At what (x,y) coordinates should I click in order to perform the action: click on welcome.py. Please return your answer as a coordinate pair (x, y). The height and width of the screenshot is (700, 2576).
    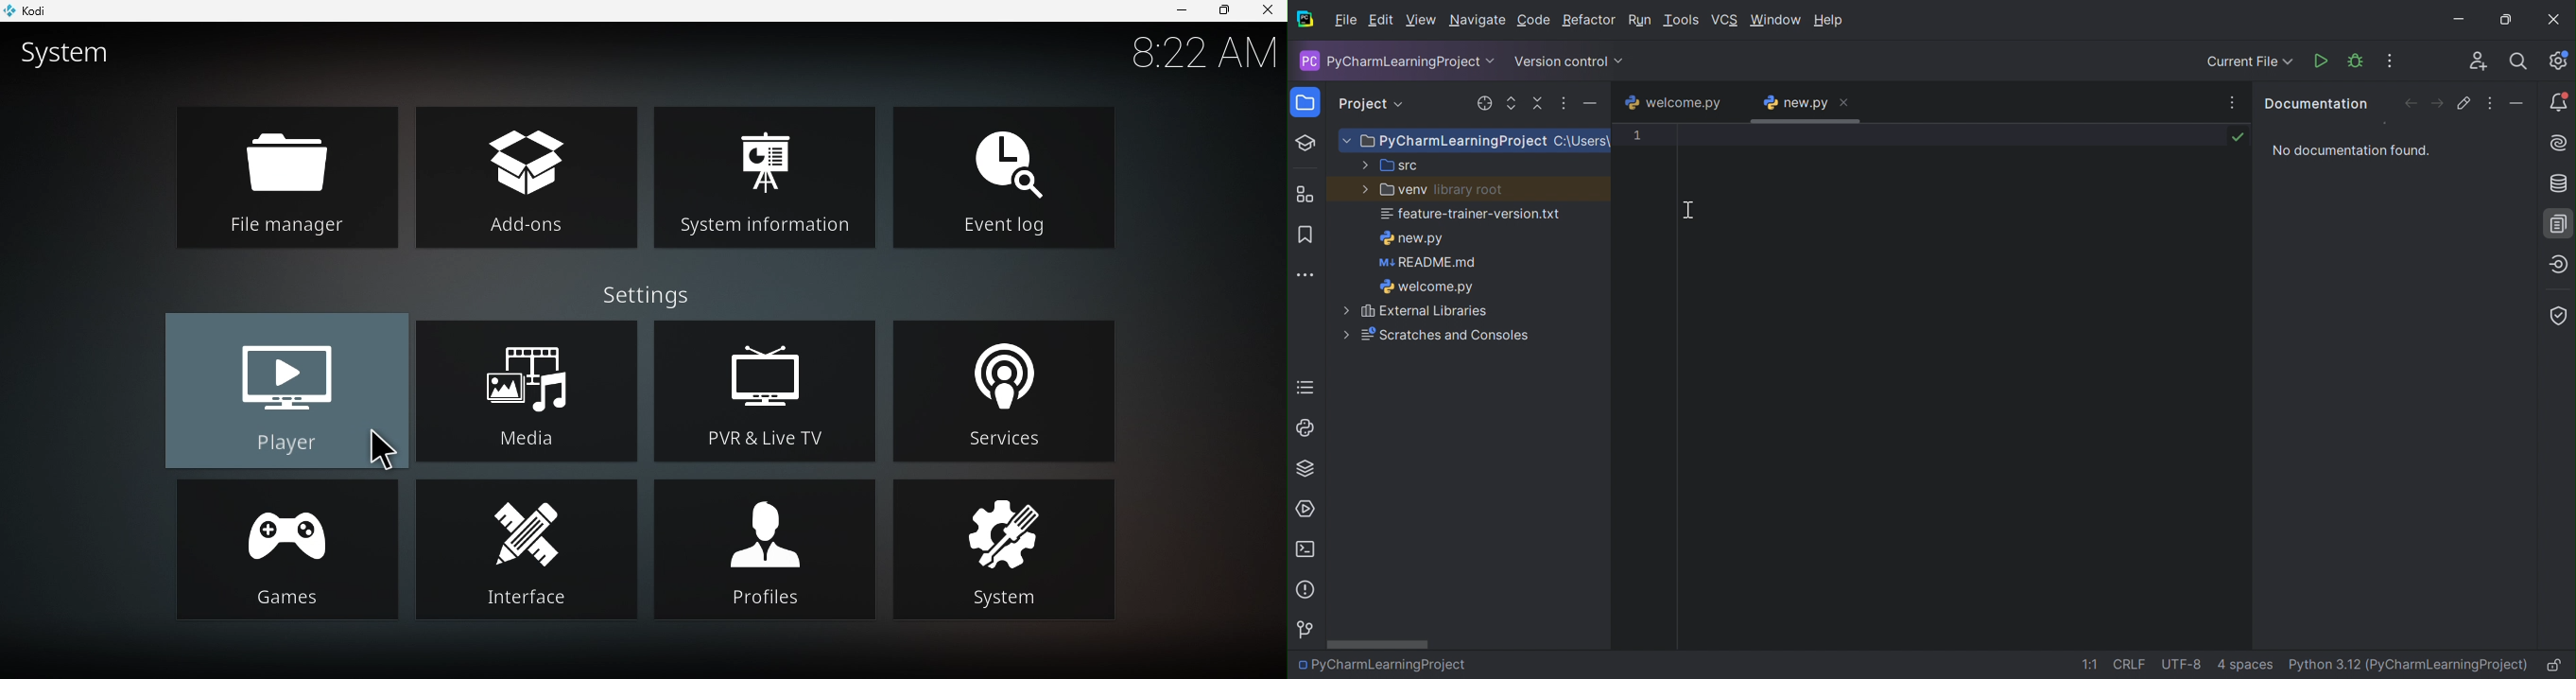
    Looking at the image, I should click on (1671, 102).